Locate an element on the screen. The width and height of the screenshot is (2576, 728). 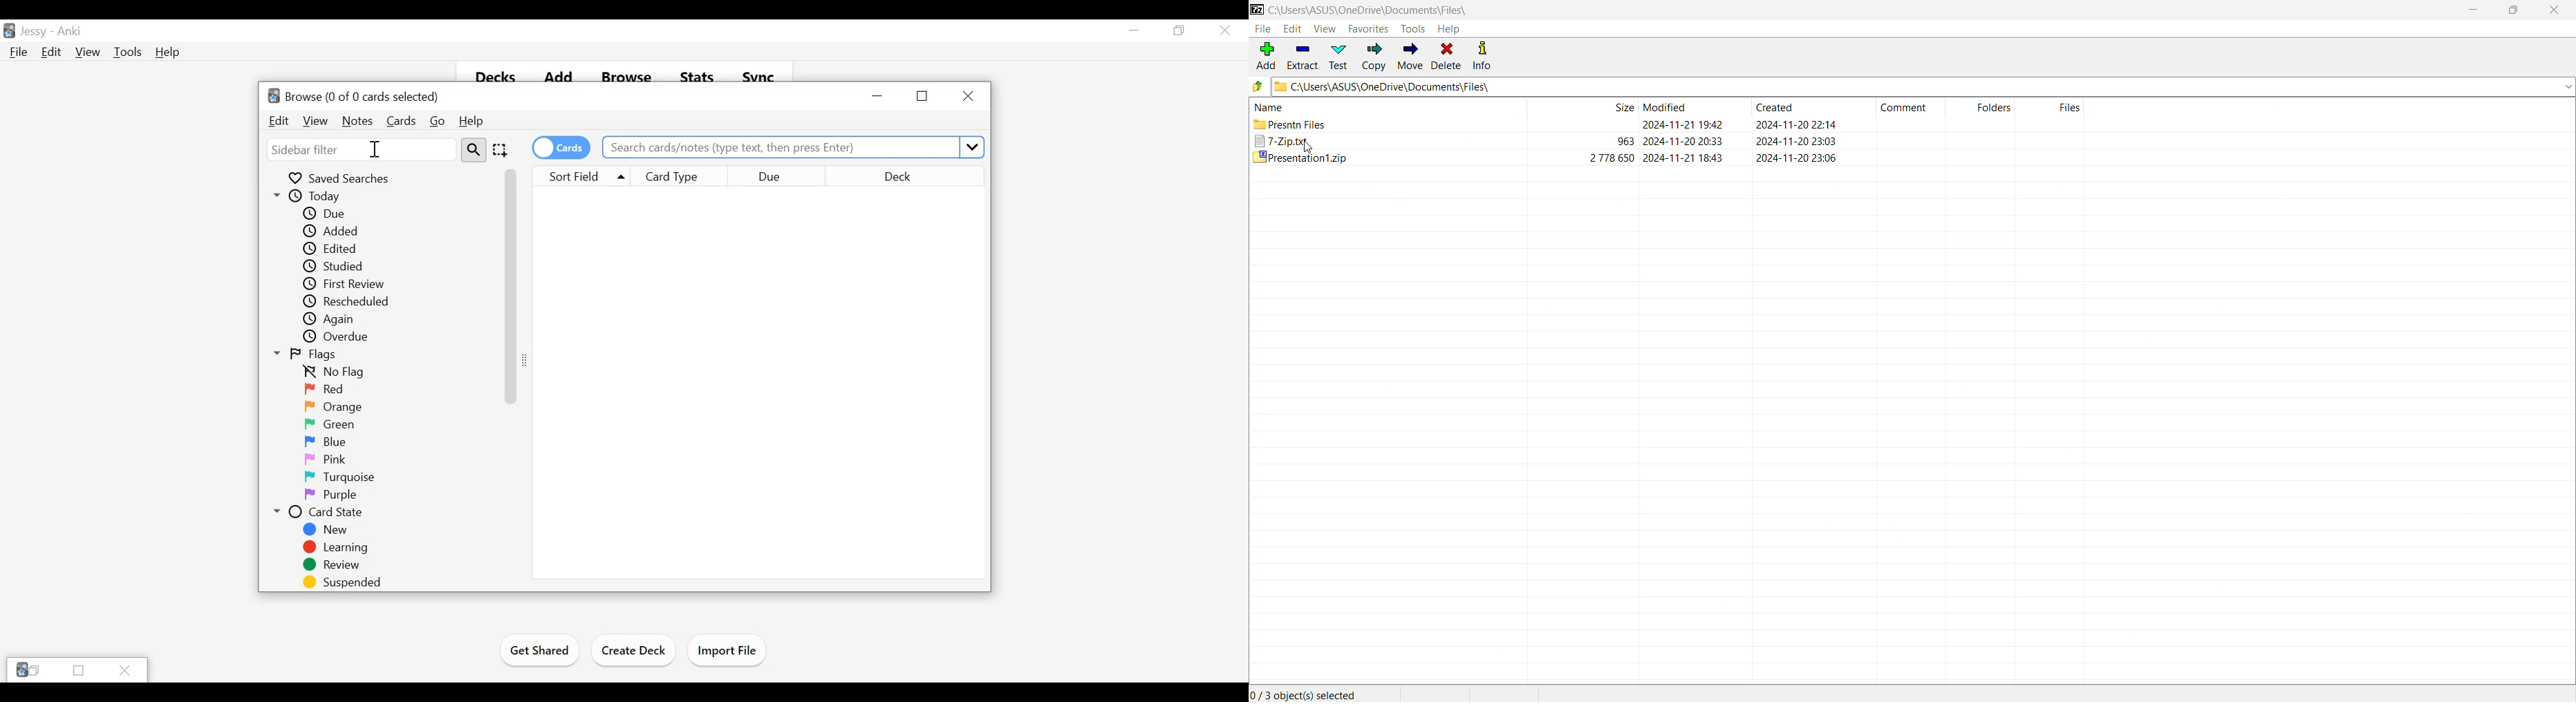
Extract is located at coordinates (1303, 57).